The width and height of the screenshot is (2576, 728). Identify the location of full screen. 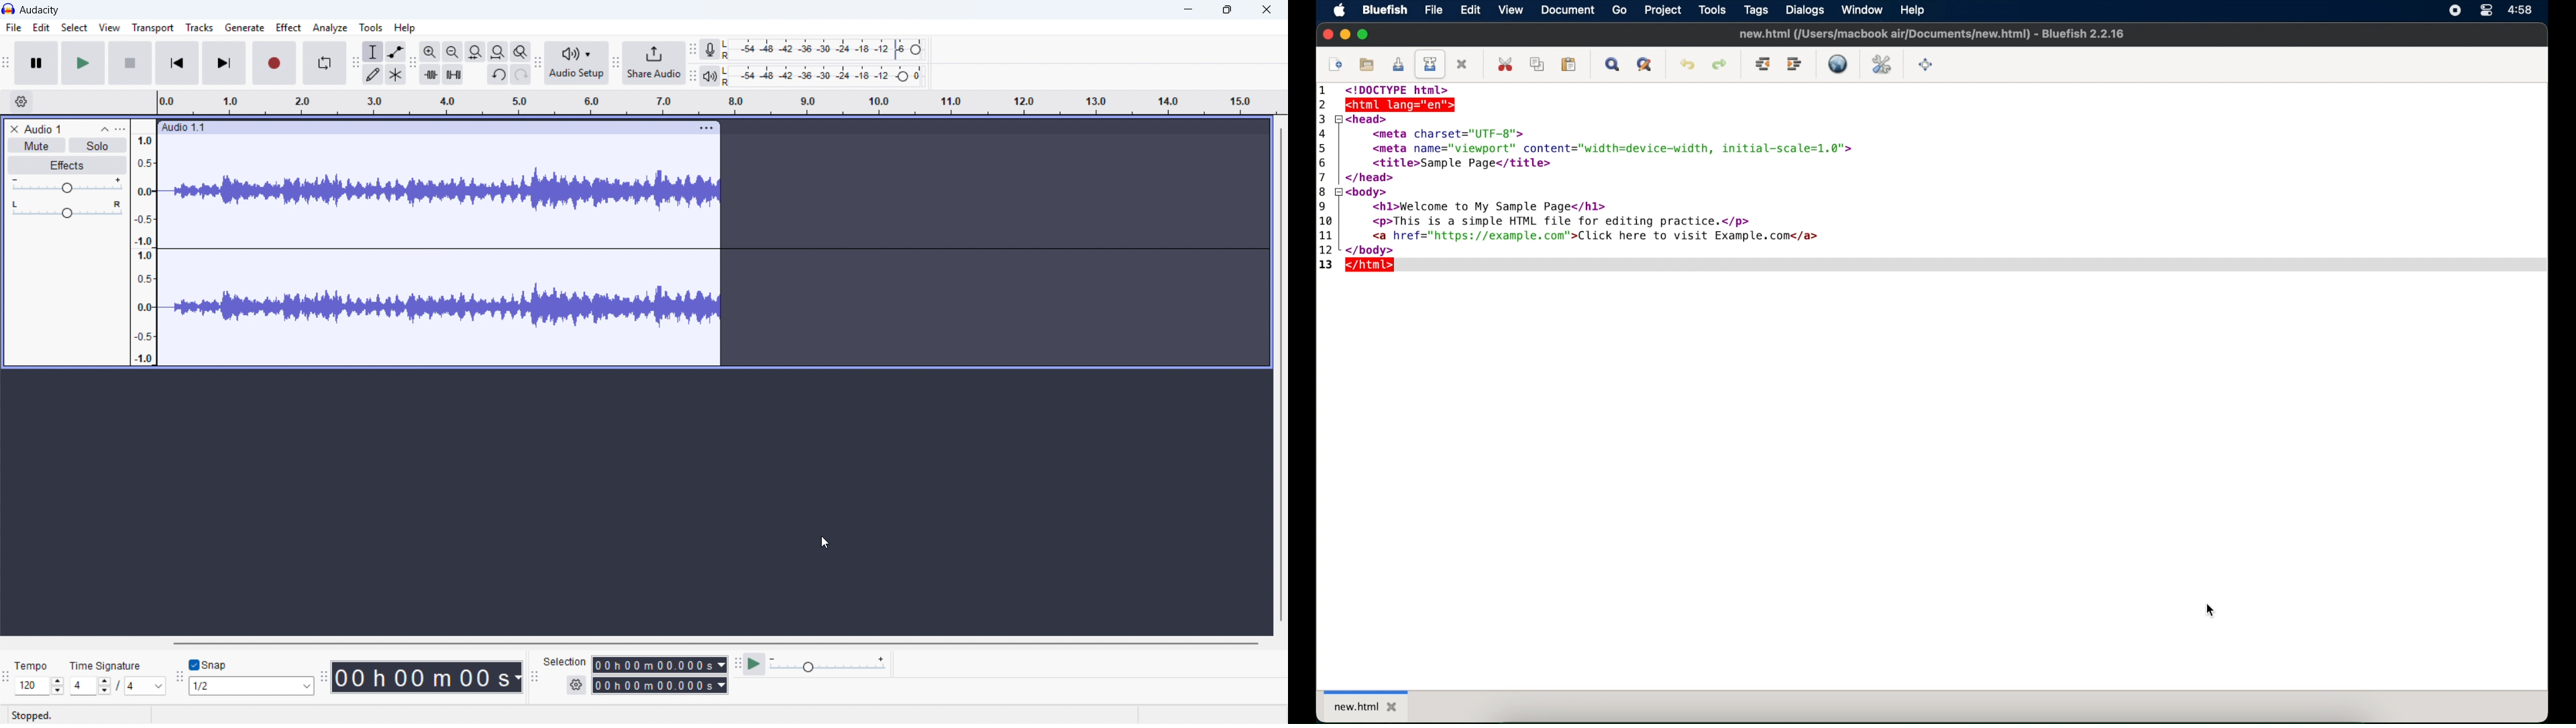
(1926, 65).